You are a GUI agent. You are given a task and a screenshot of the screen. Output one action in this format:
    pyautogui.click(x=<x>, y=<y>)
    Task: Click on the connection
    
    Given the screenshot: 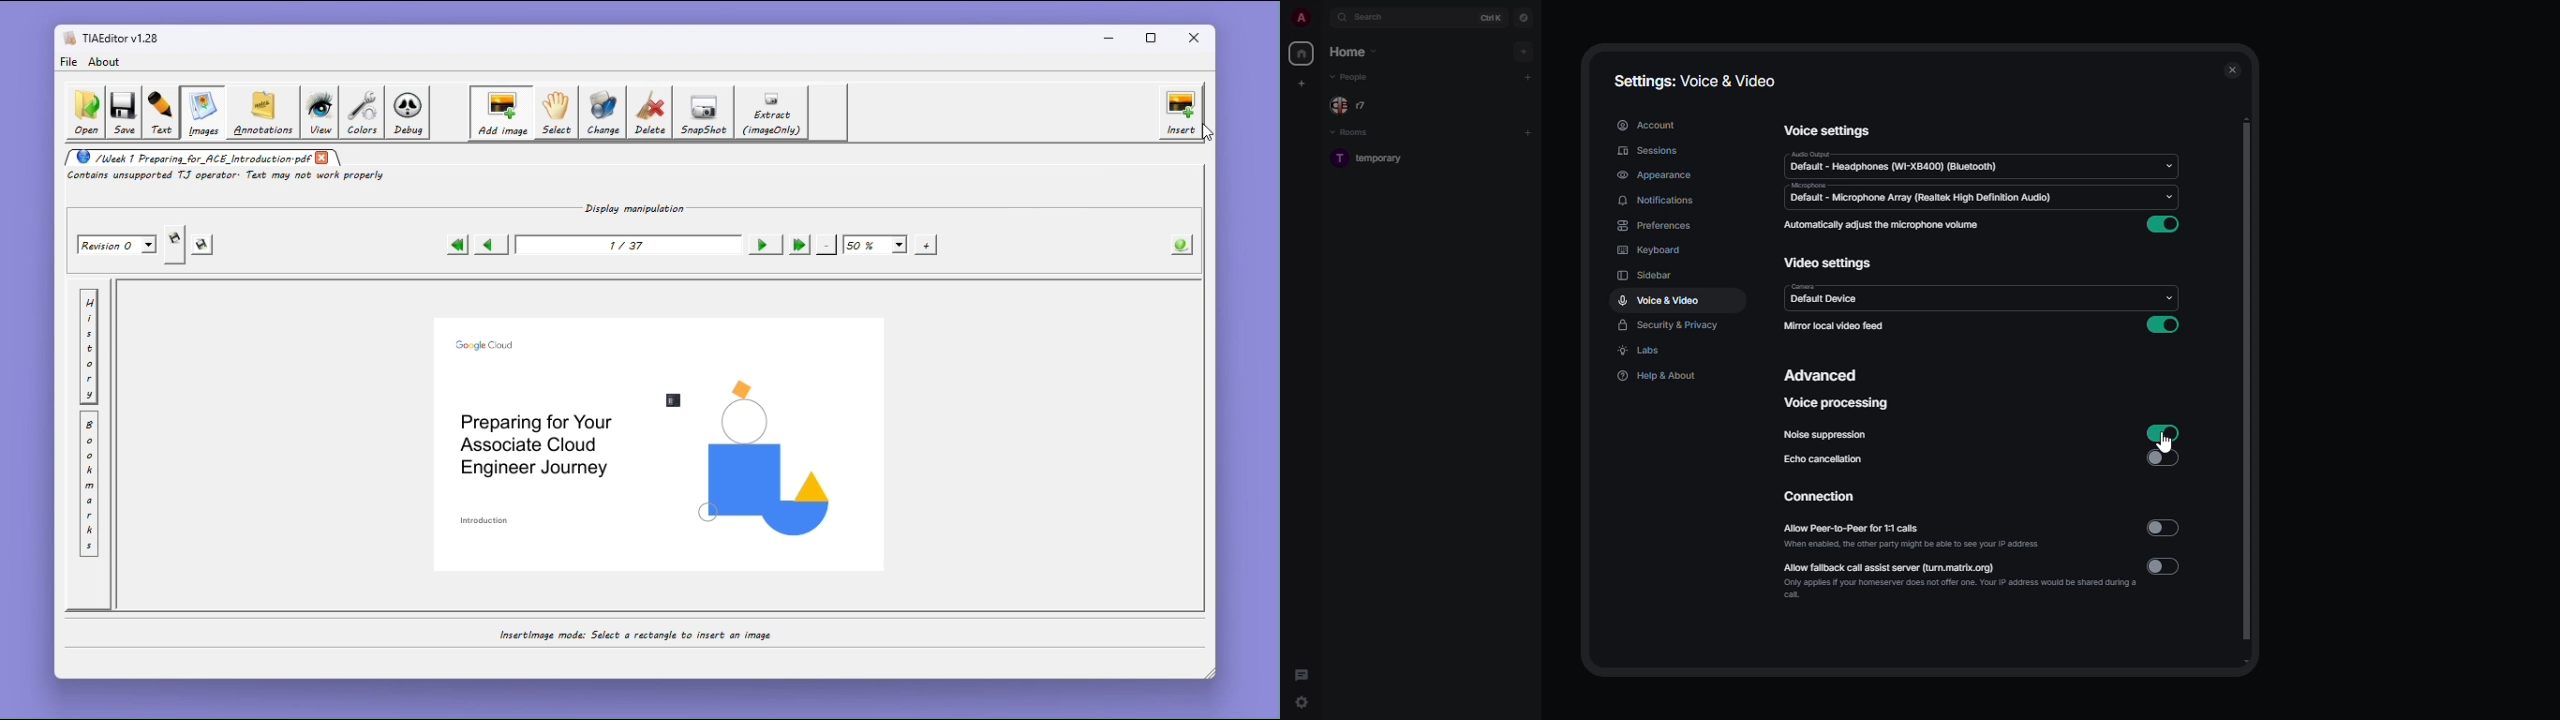 What is the action you would take?
    pyautogui.click(x=1828, y=497)
    